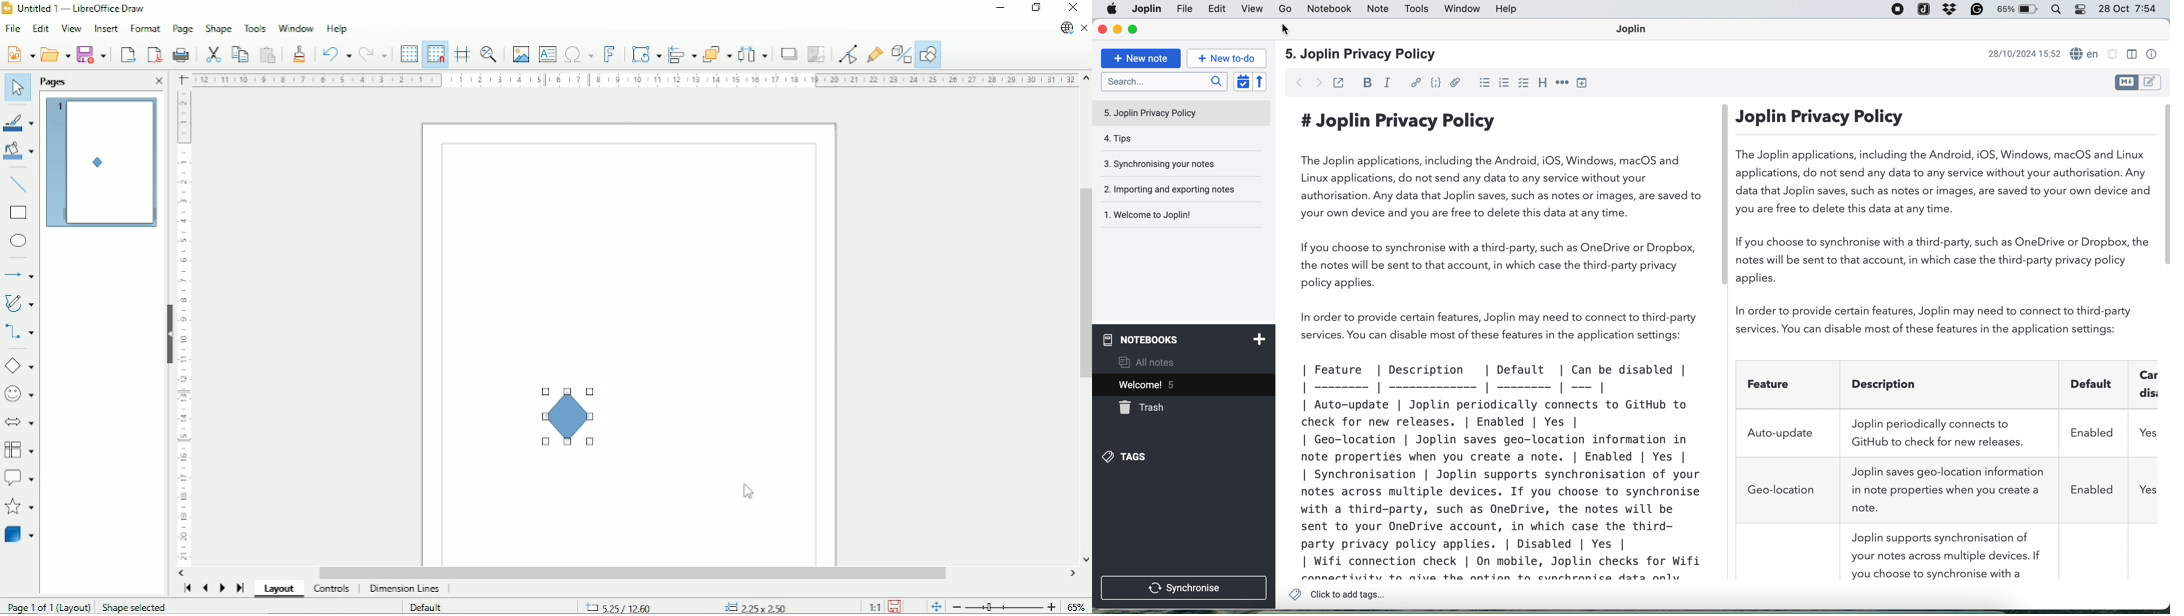 The height and width of the screenshot is (616, 2184). I want to click on Redo, so click(375, 53).